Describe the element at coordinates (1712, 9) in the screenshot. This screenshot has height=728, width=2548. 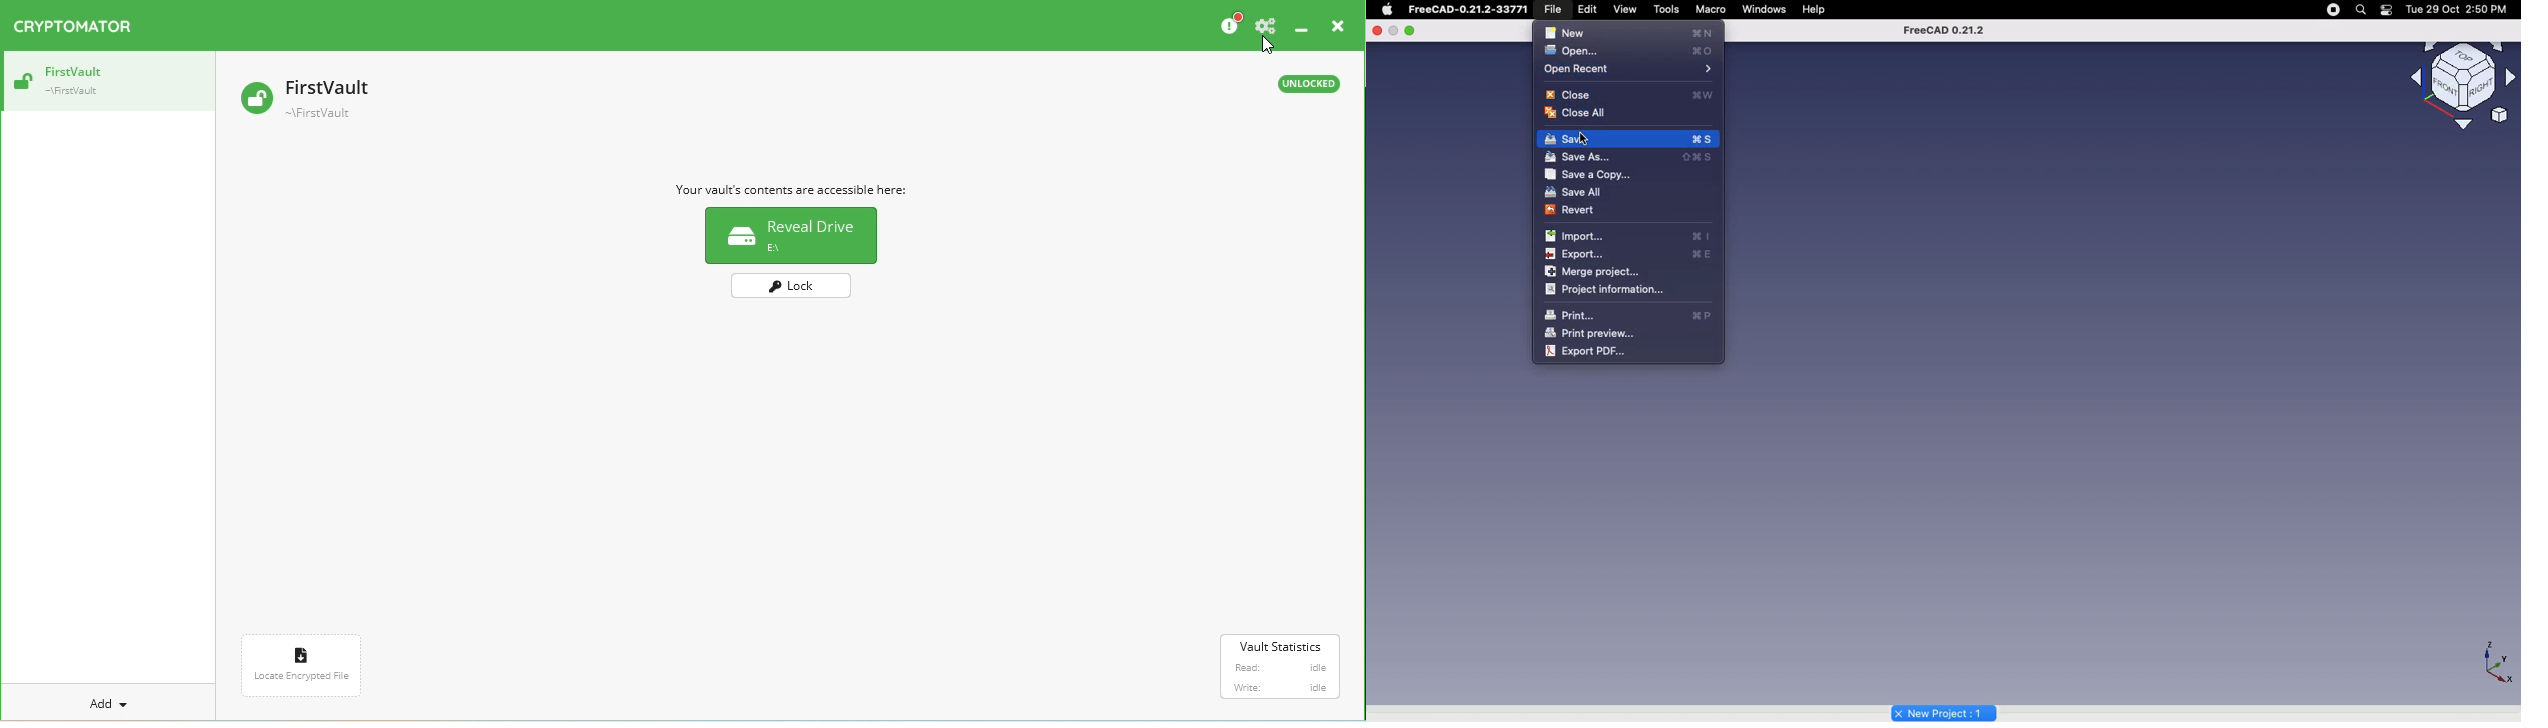
I see `Macro` at that location.